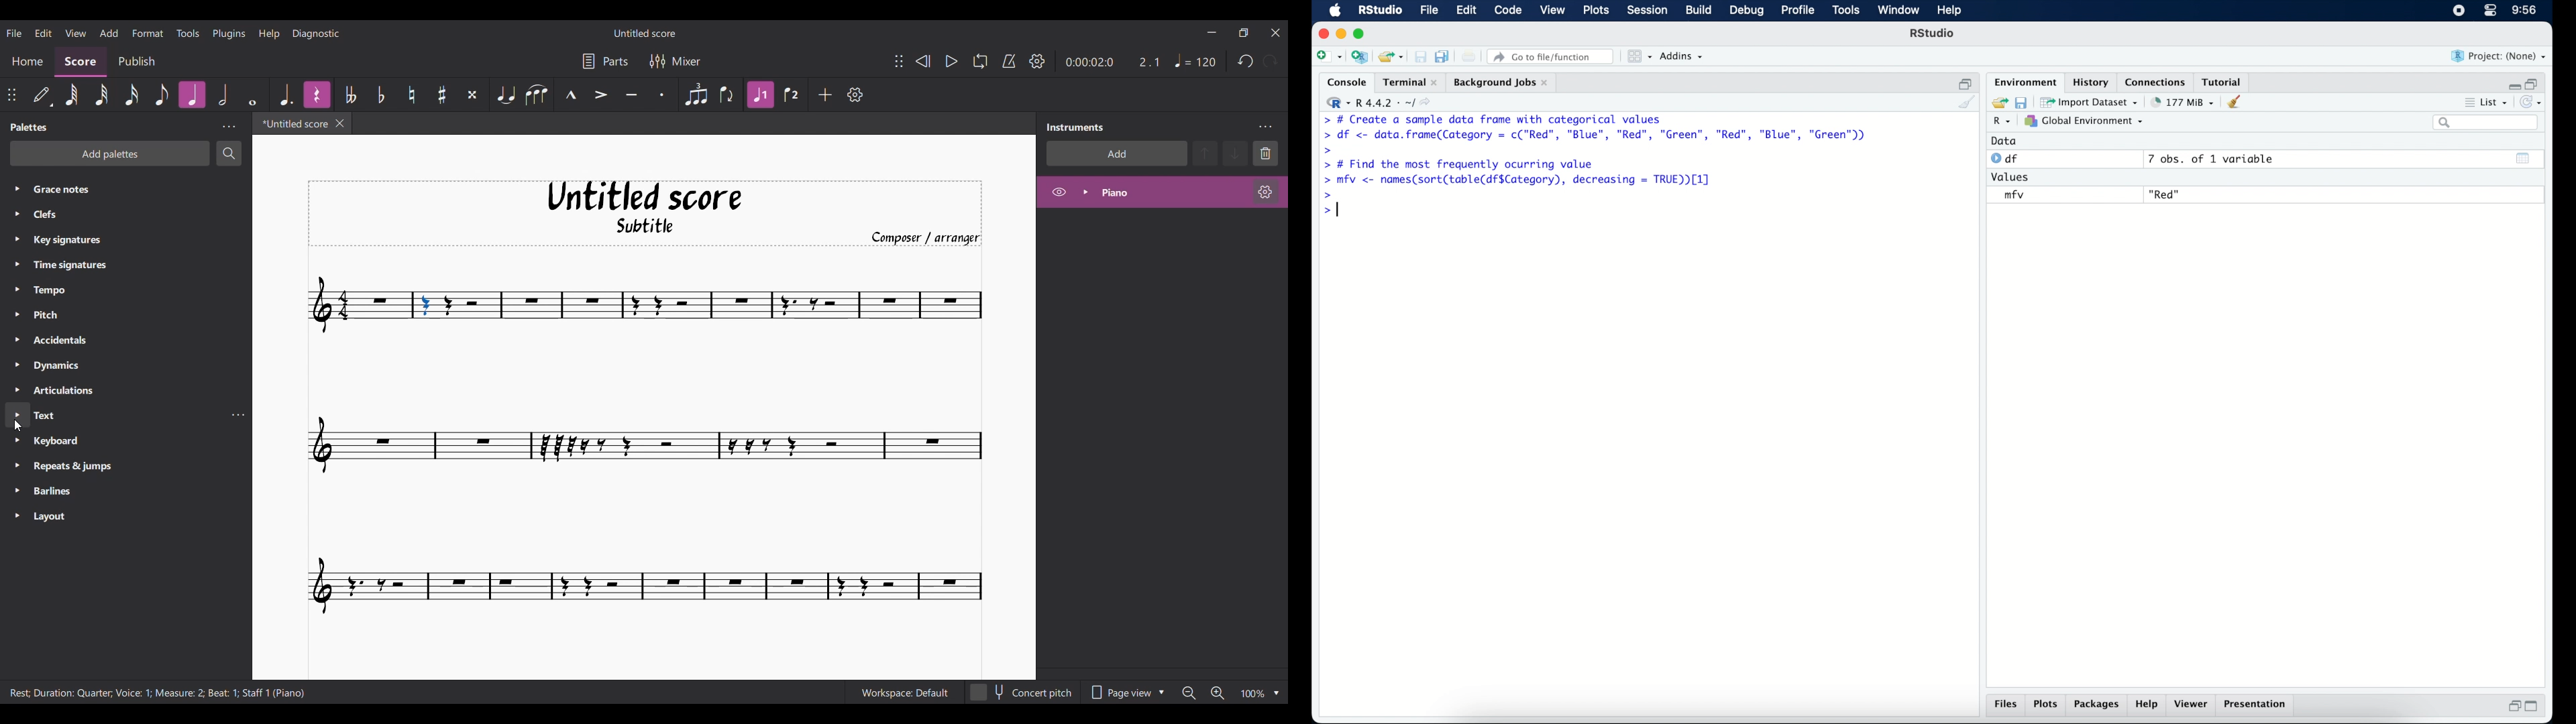 The width and height of the screenshot is (2576, 728). What do you see at coordinates (2098, 706) in the screenshot?
I see `packages` at bounding box center [2098, 706].